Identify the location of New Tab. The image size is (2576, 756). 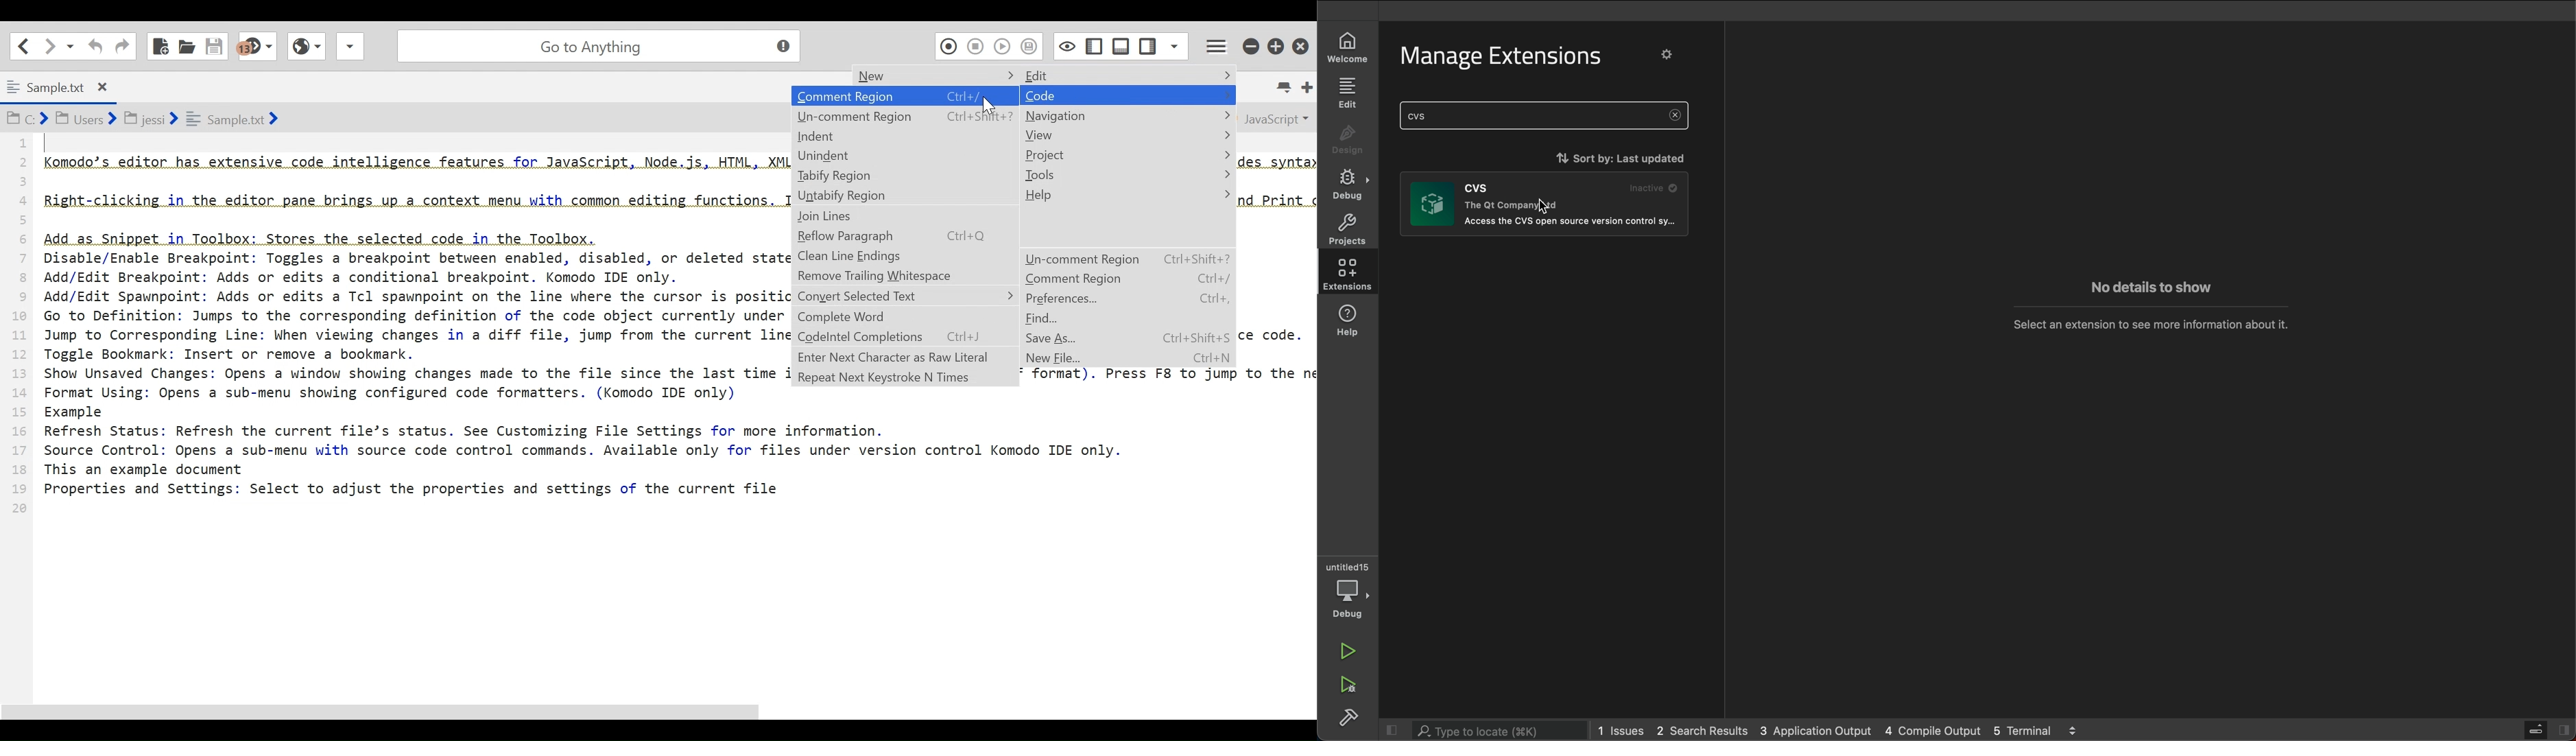
(1307, 86).